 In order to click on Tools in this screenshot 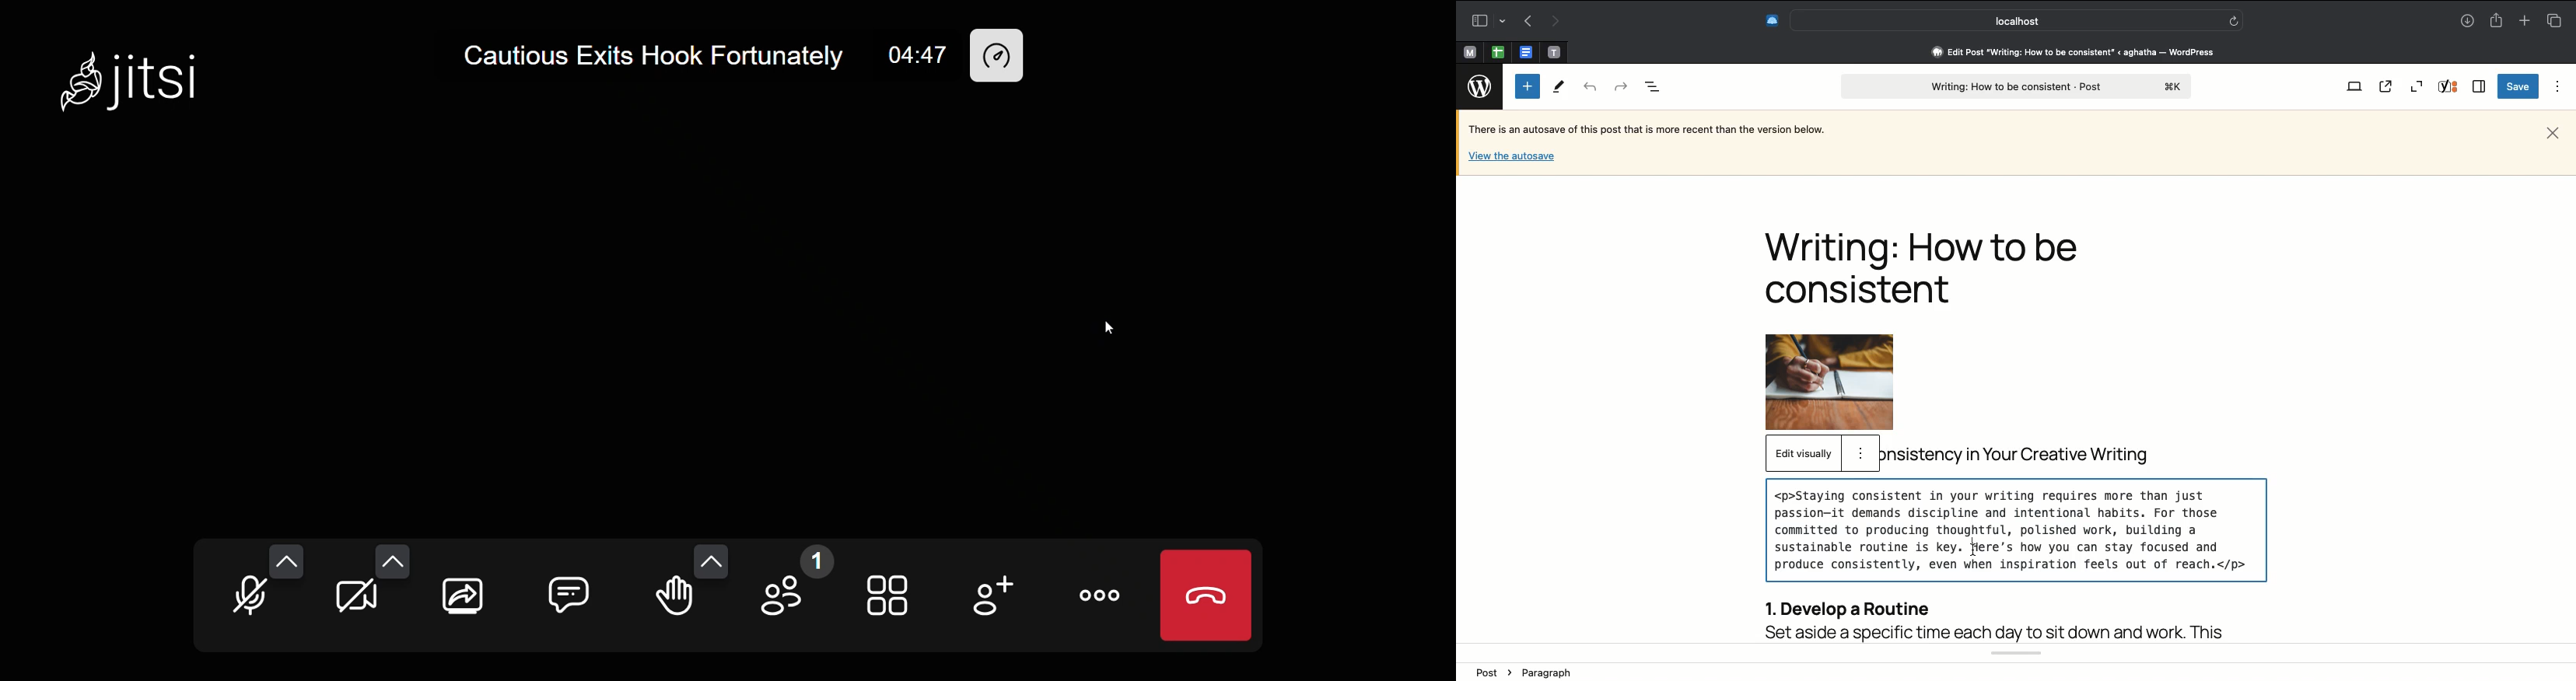, I will do `click(1559, 88)`.